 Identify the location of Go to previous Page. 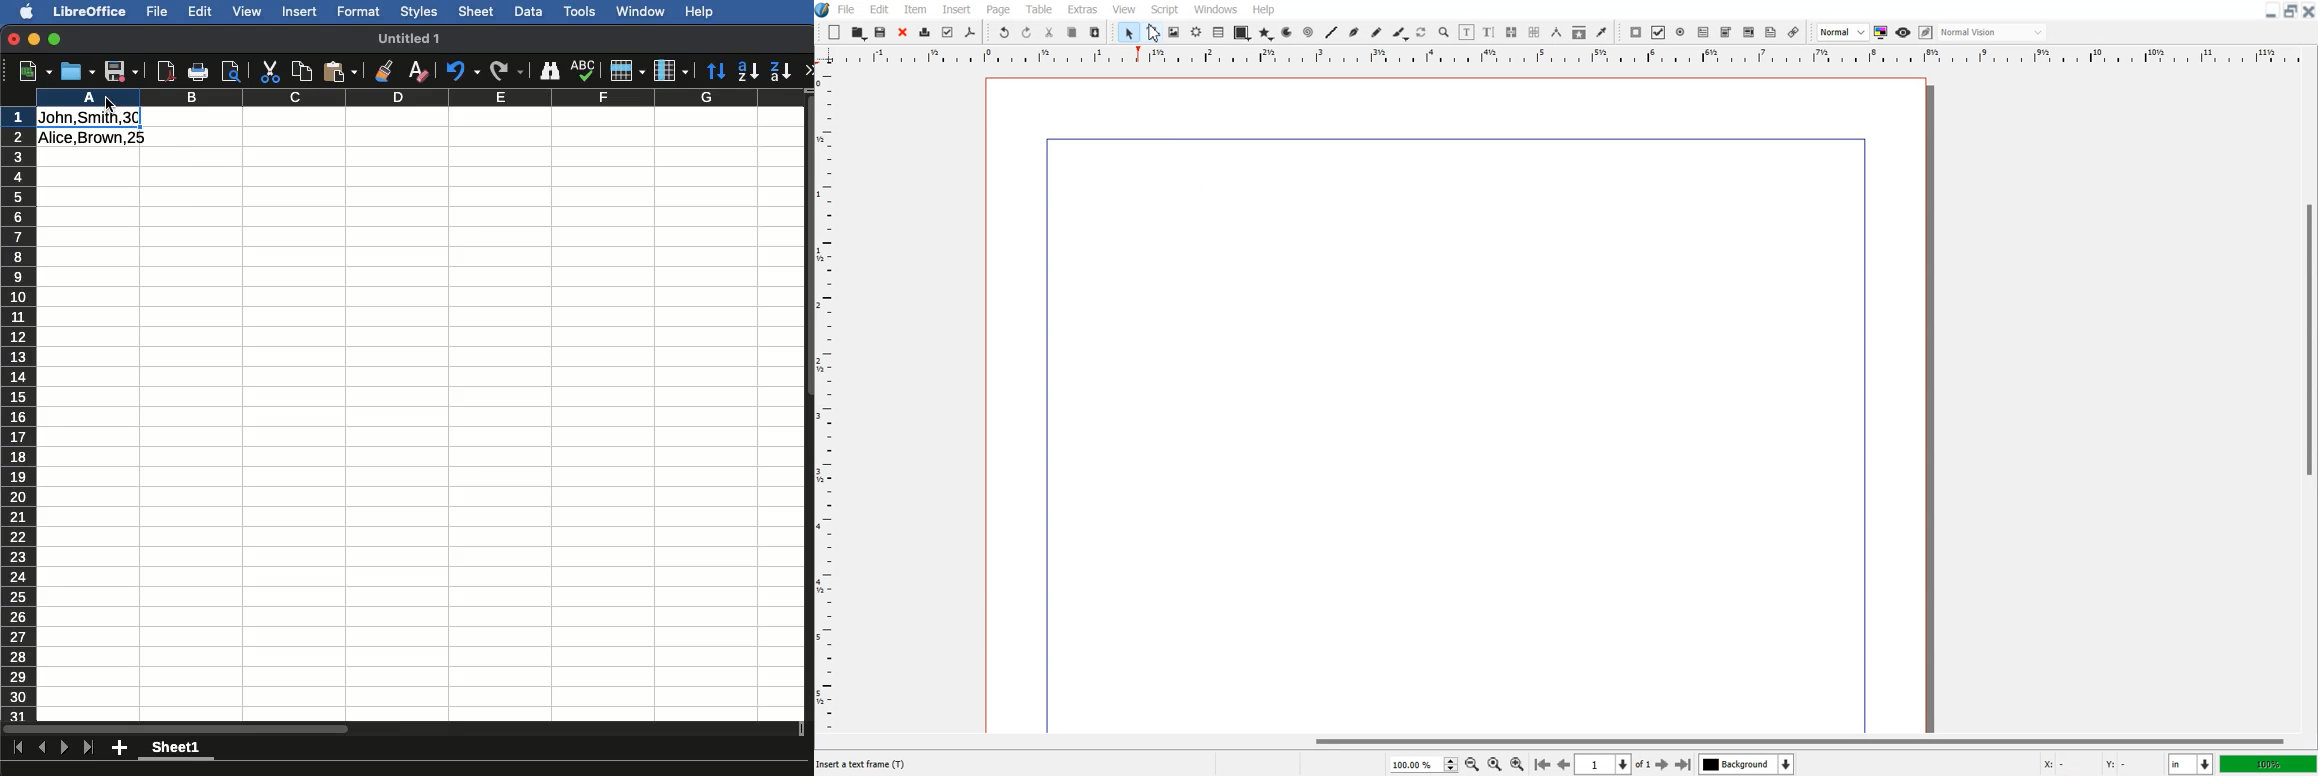
(1565, 763).